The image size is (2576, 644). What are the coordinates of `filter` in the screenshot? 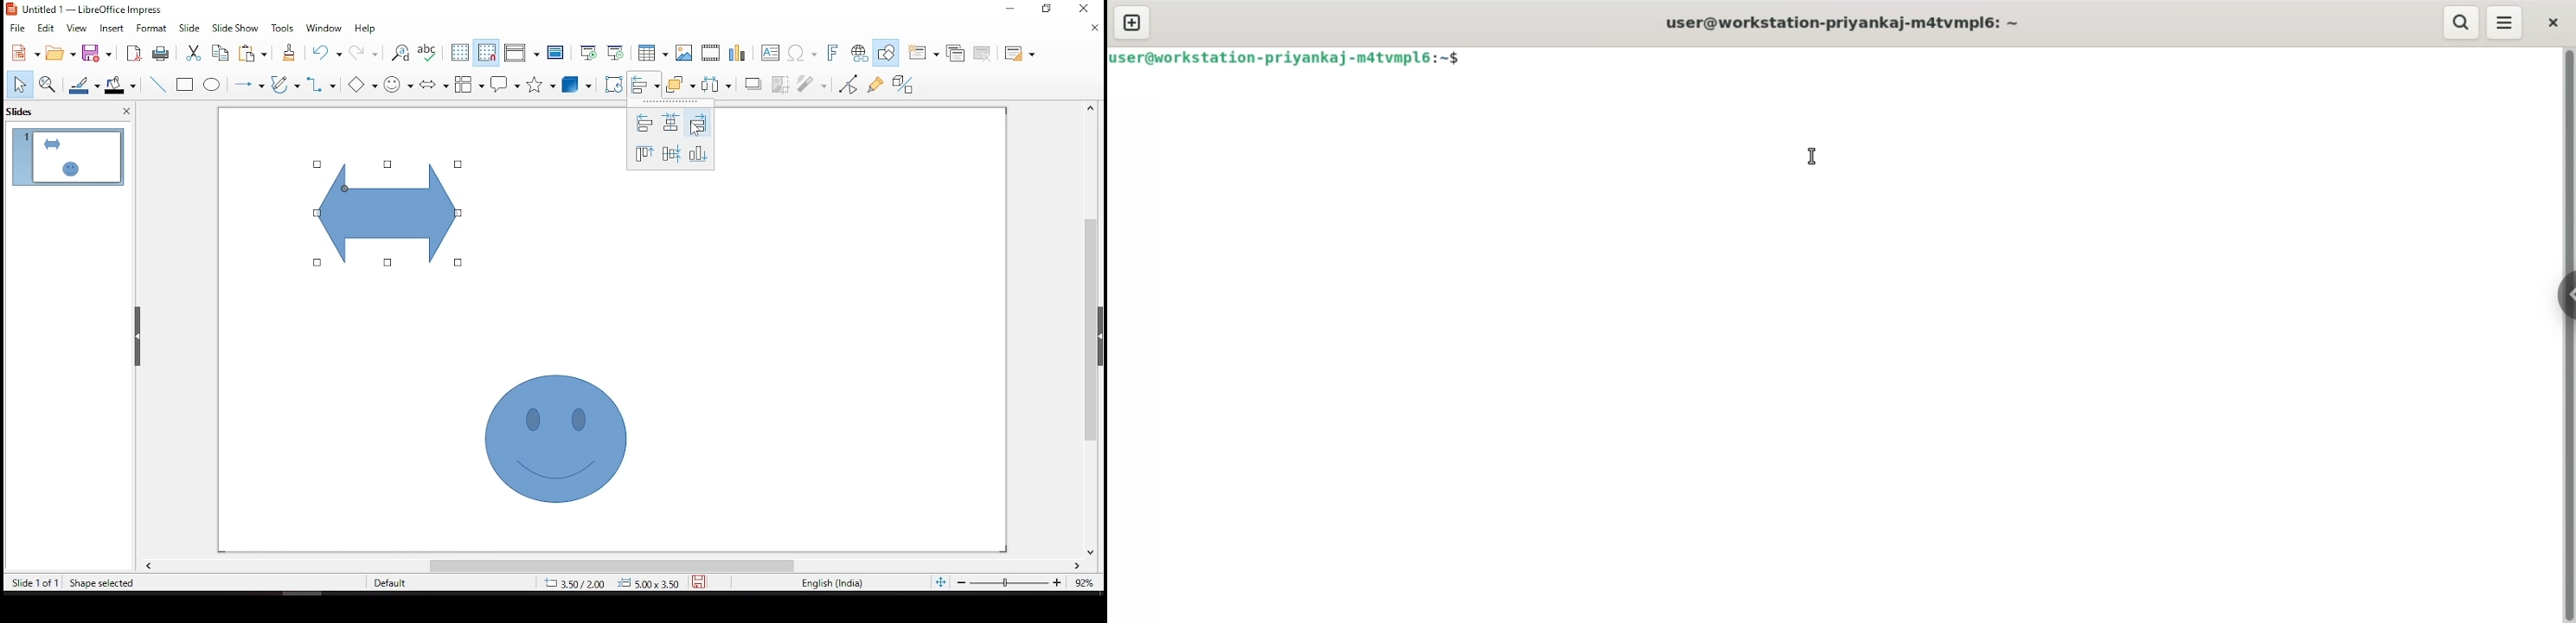 It's located at (813, 84).